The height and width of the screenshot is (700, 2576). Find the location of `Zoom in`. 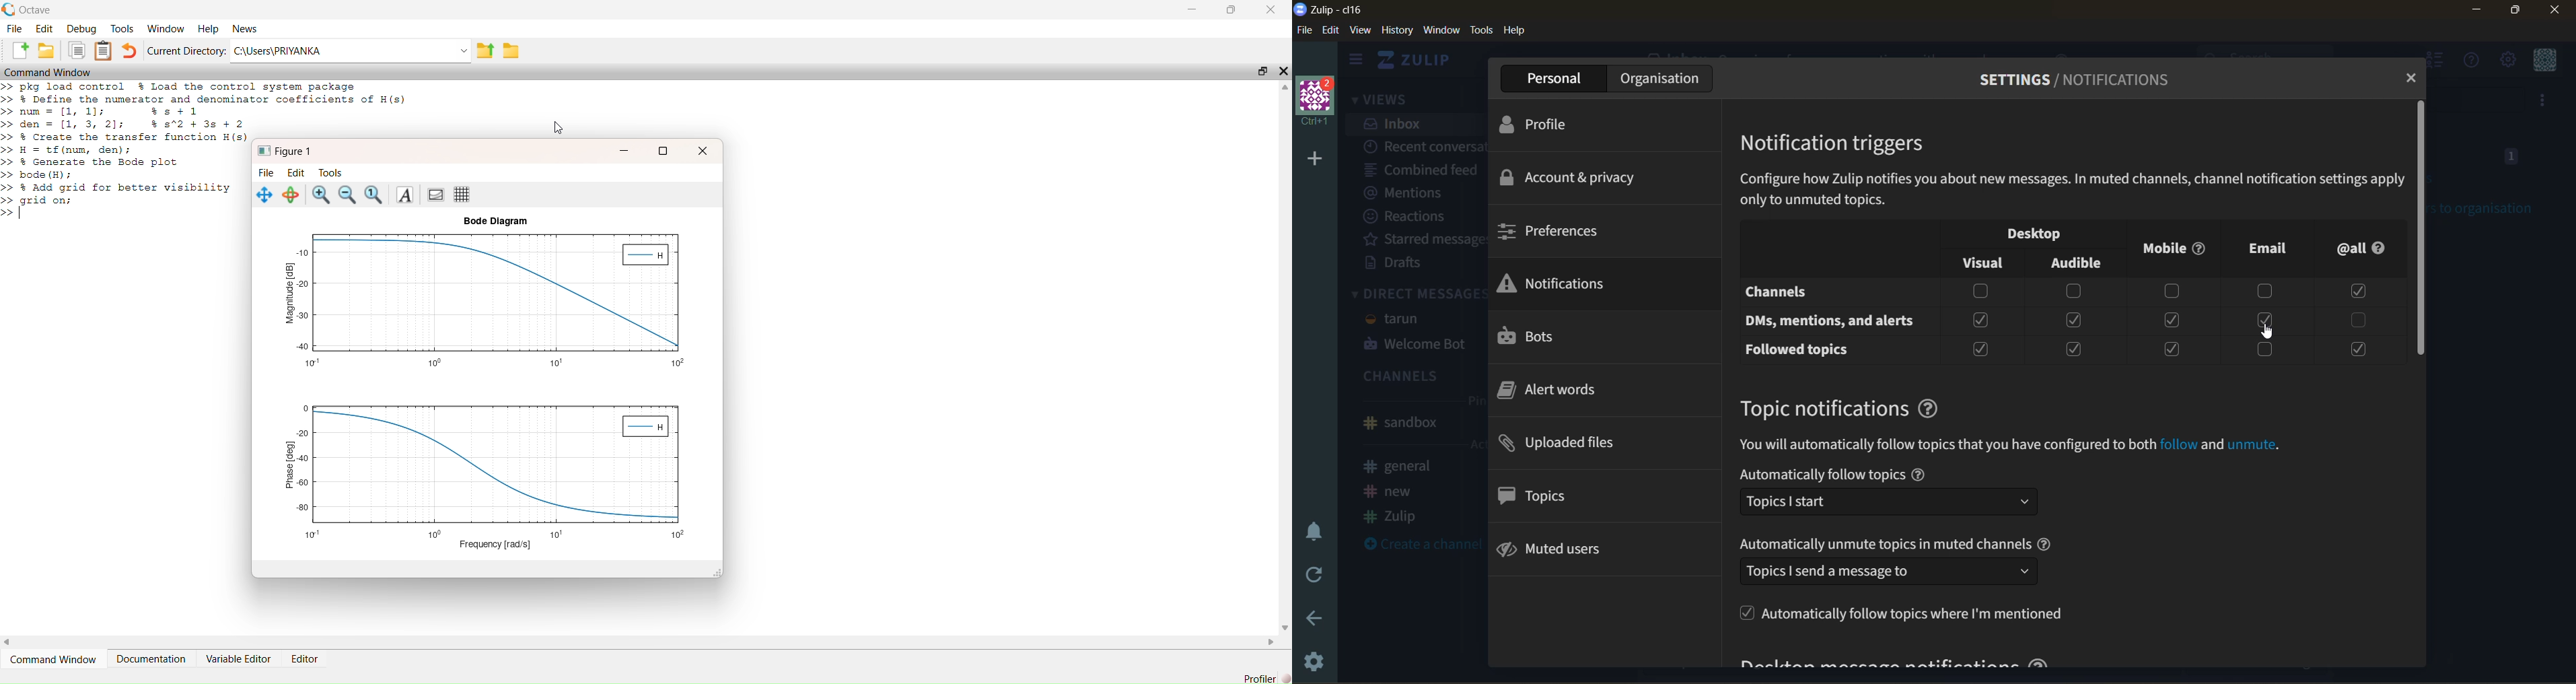

Zoom in is located at coordinates (322, 195).